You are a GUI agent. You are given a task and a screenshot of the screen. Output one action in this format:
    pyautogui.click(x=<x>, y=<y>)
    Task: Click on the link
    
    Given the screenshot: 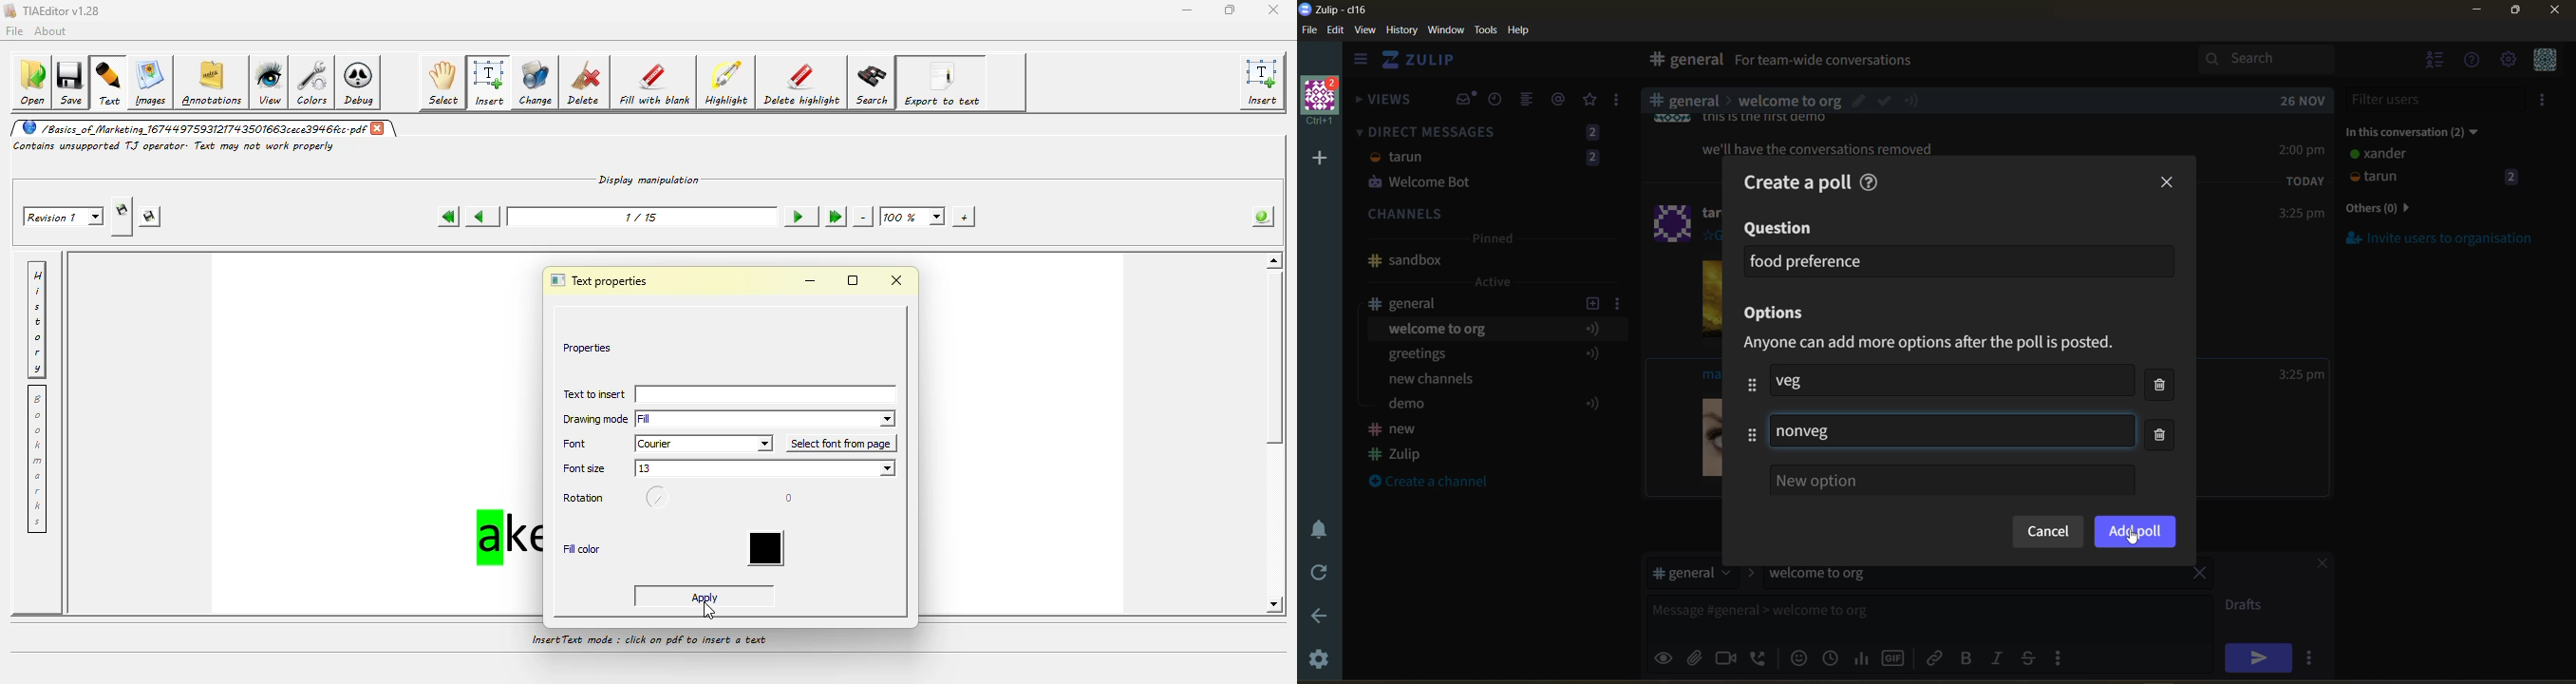 What is the action you would take?
    pyautogui.click(x=1936, y=657)
    